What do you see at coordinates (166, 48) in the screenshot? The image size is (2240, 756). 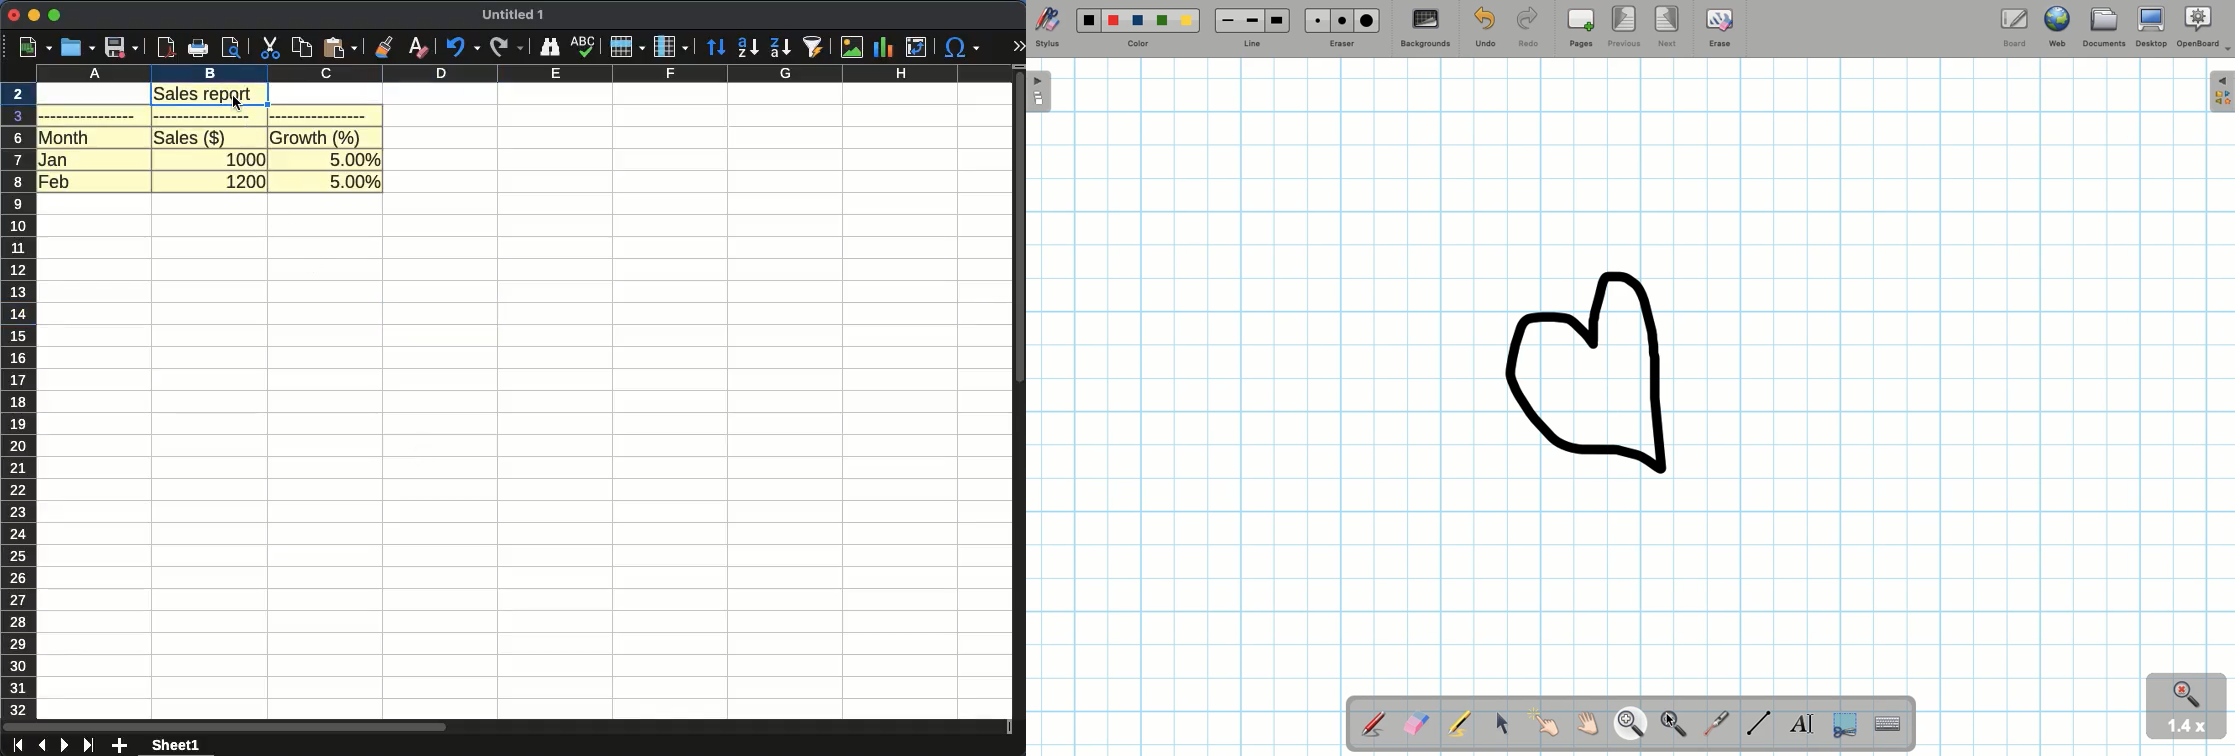 I see `pdf viewer` at bounding box center [166, 48].